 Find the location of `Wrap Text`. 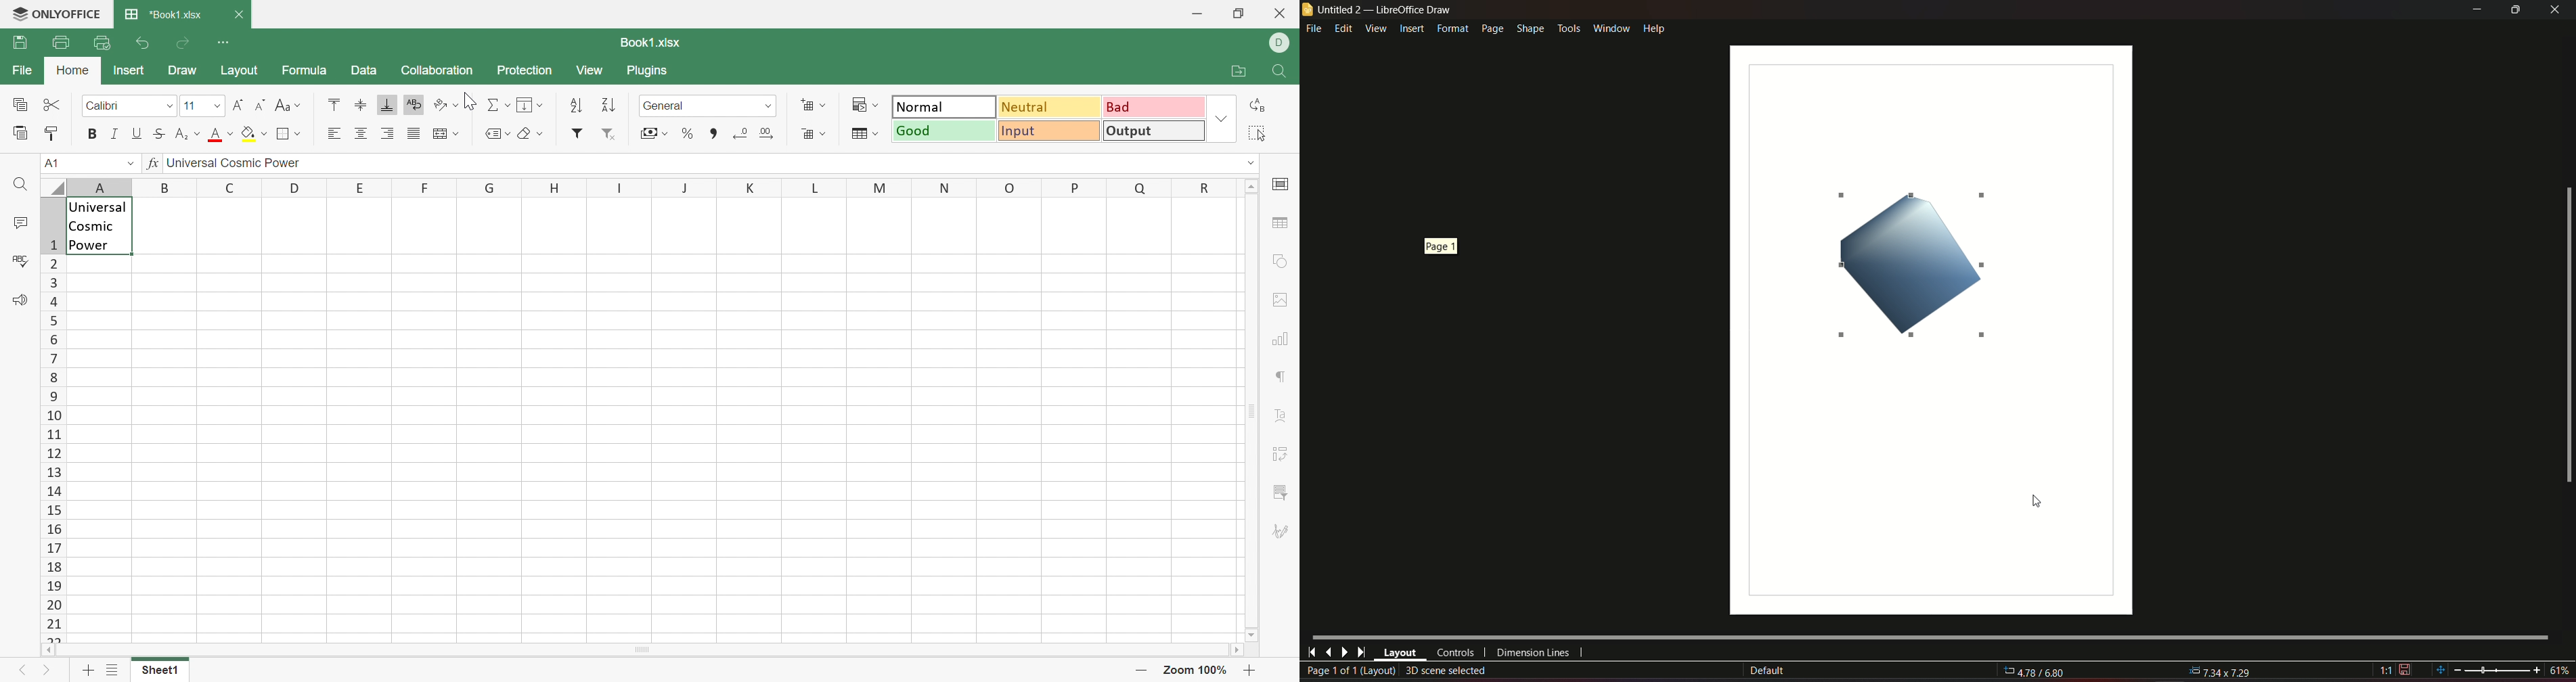

Wrap Text is located at coordinates (416, 104).